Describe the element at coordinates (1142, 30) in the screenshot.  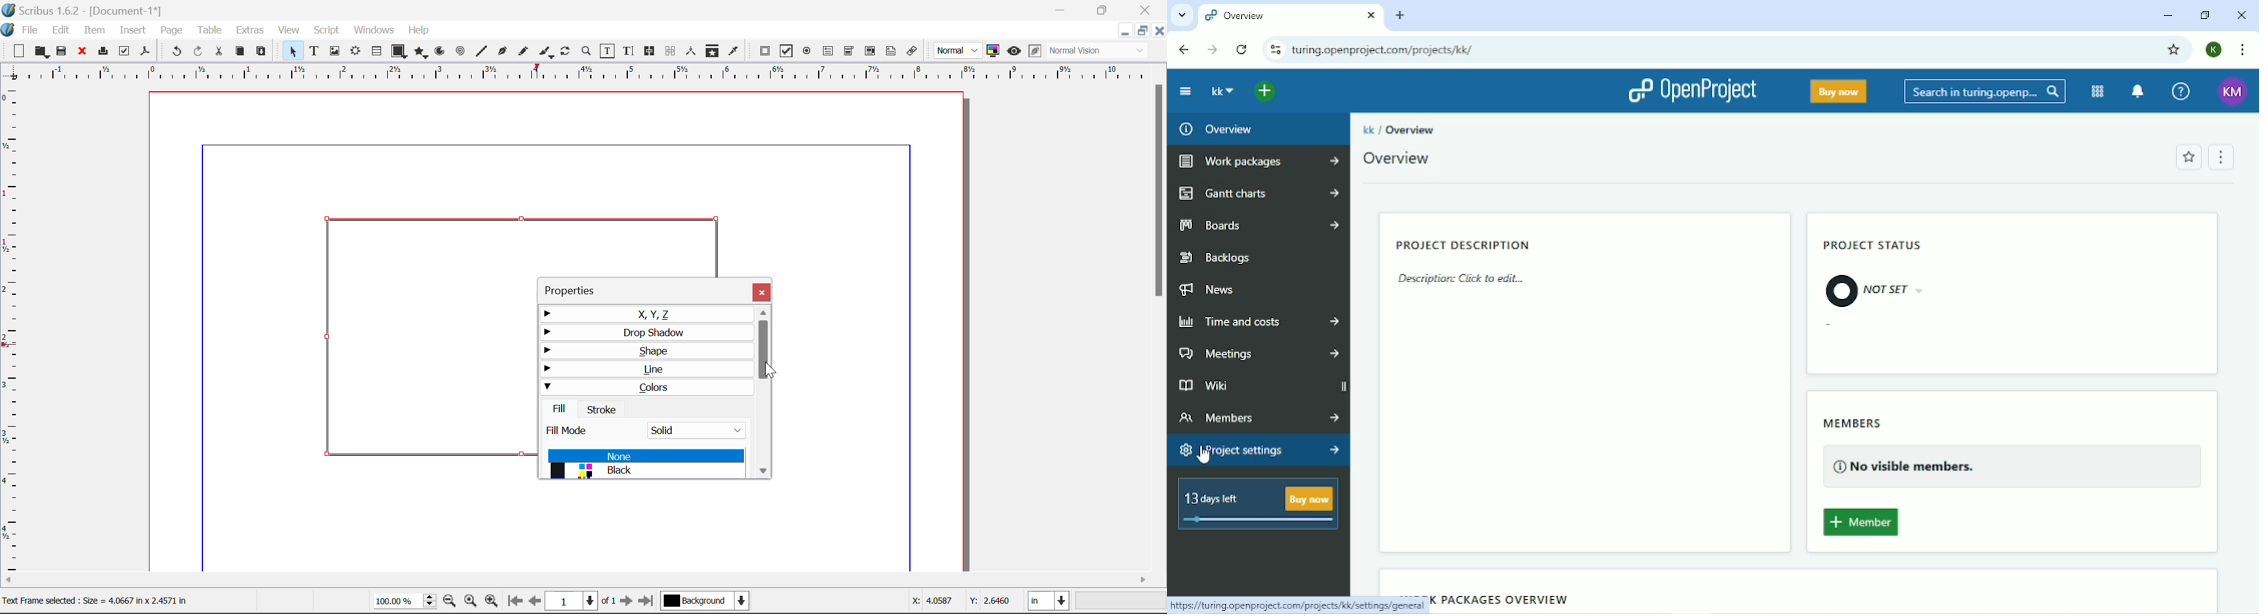
I see `Minimize` at that location.